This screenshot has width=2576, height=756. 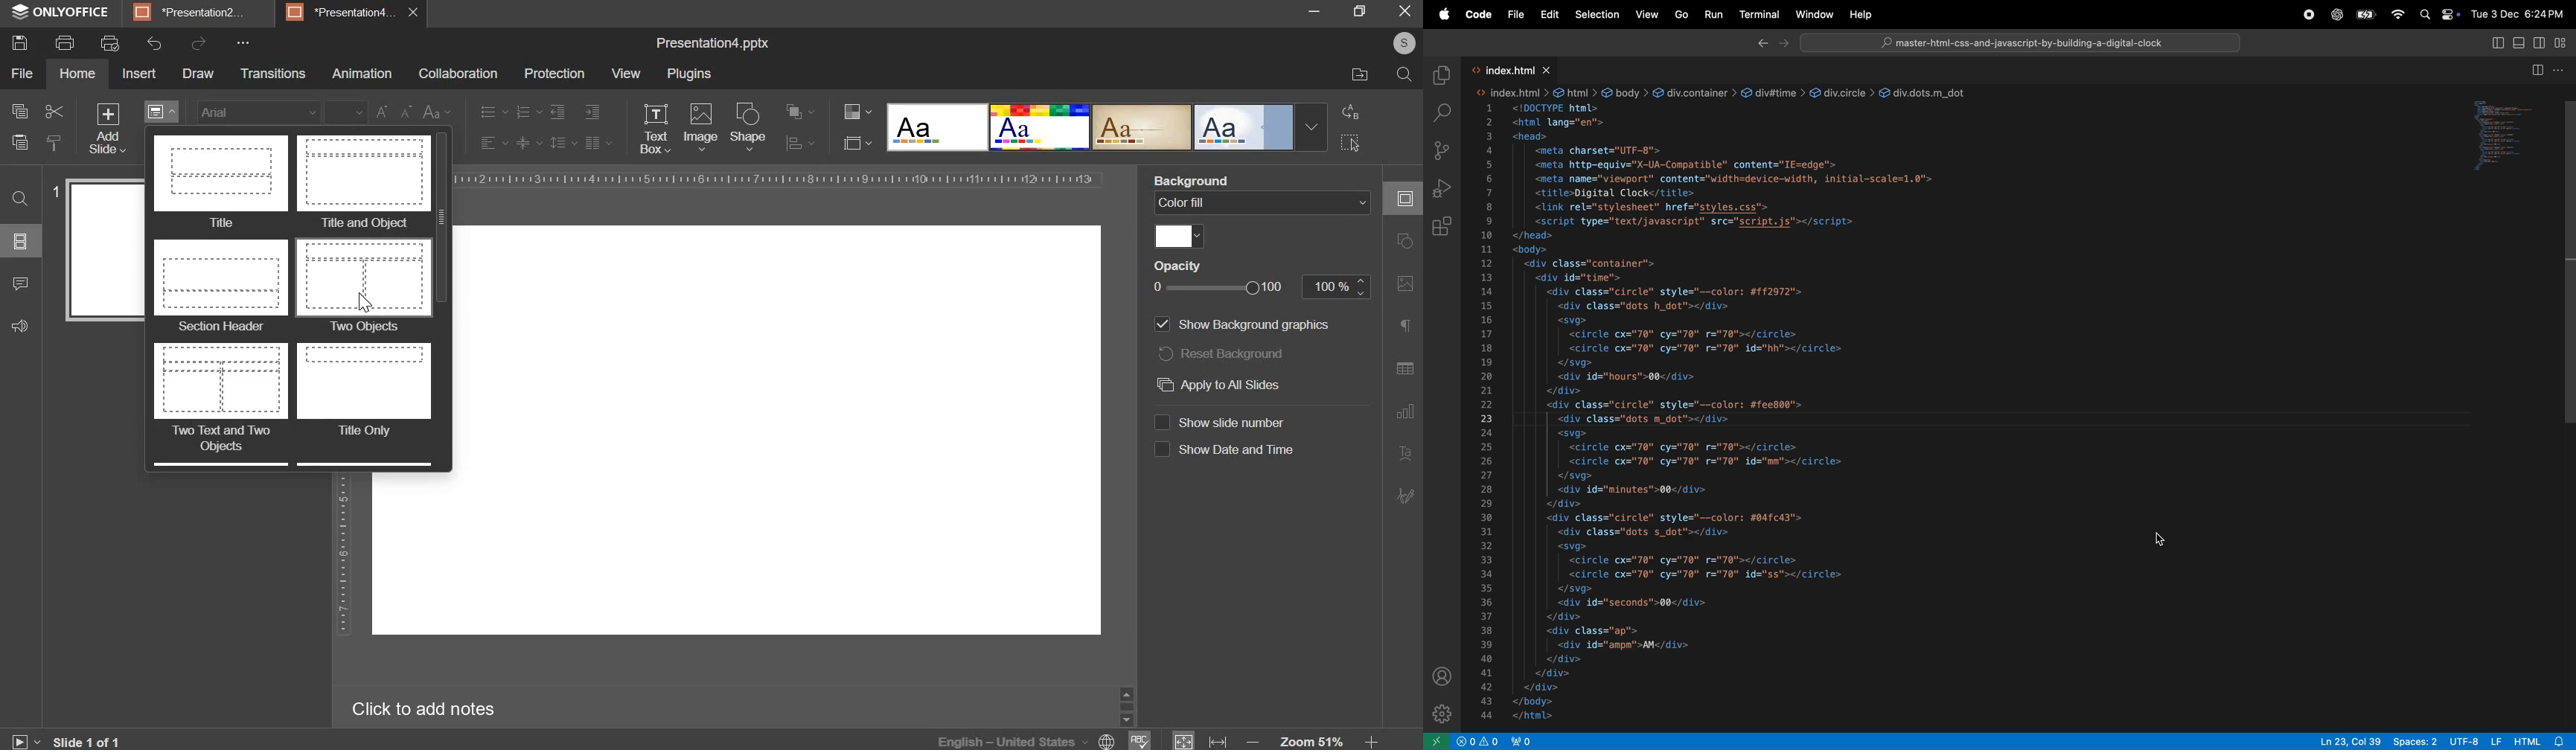 I want to click on fill color, so click(x=1179, y=237).